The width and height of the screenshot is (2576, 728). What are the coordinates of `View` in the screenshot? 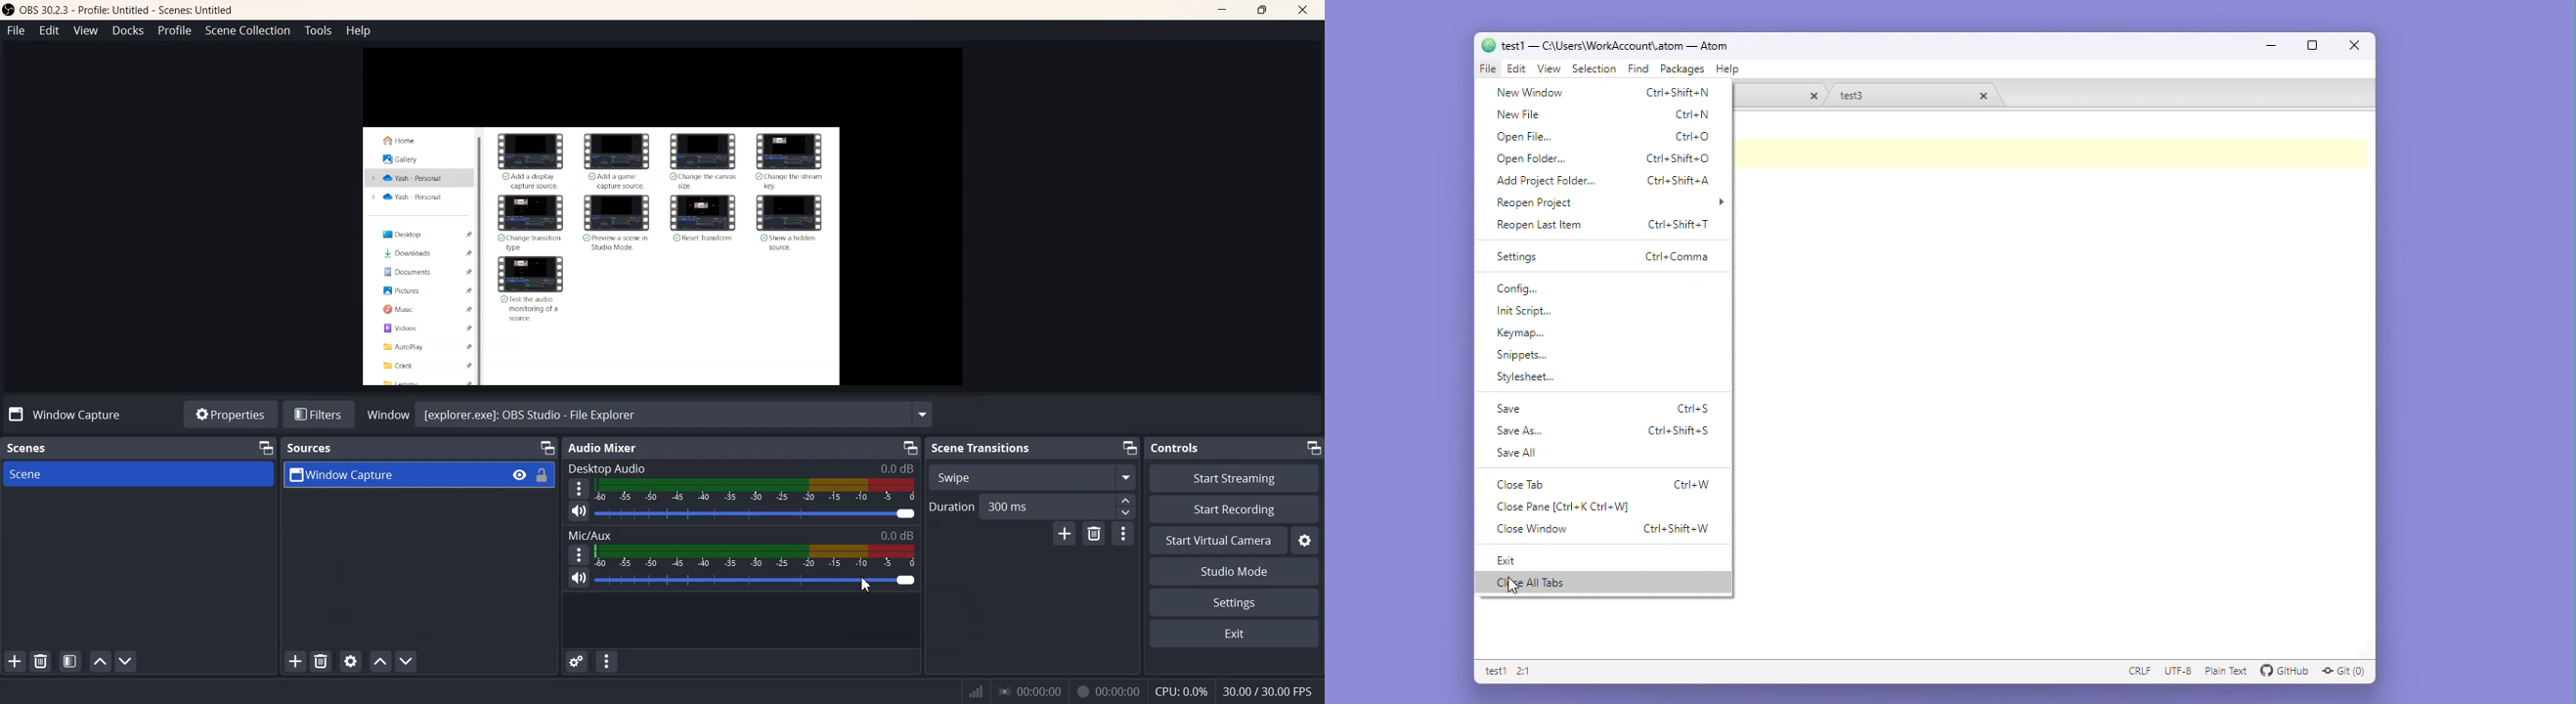 It's located at (86, 30).